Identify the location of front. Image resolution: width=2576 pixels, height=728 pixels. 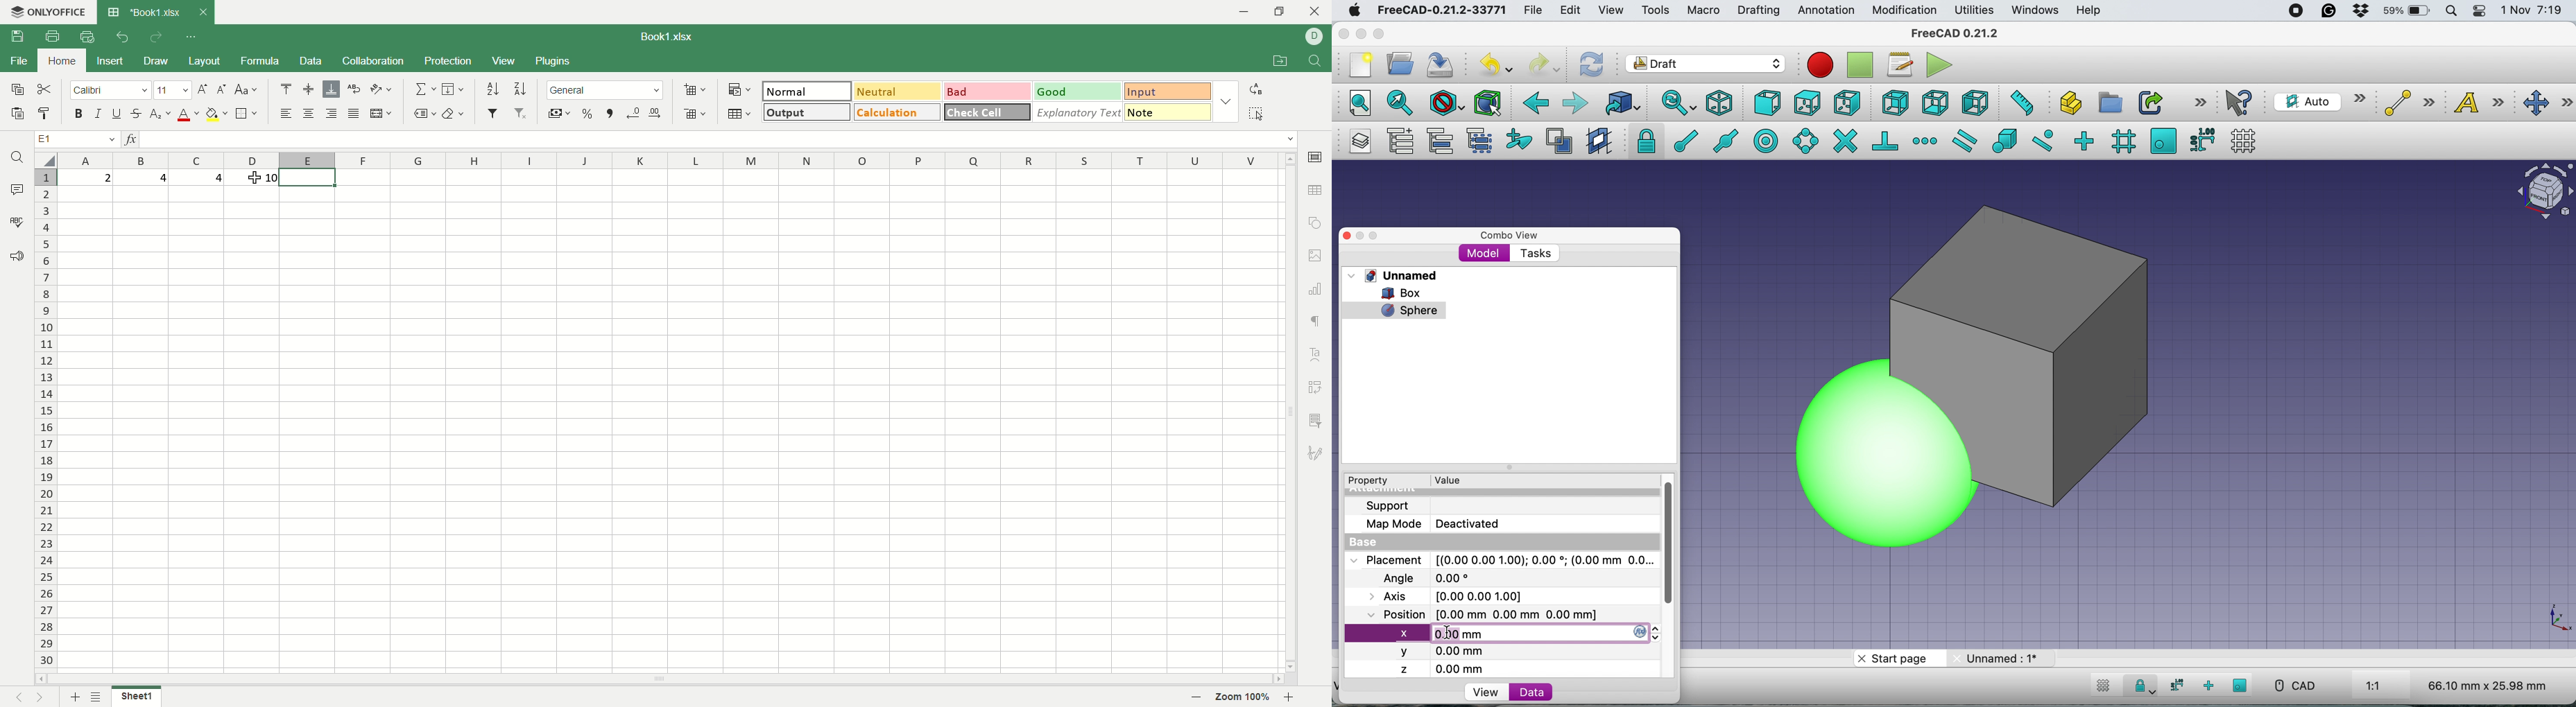
(1768, 105).